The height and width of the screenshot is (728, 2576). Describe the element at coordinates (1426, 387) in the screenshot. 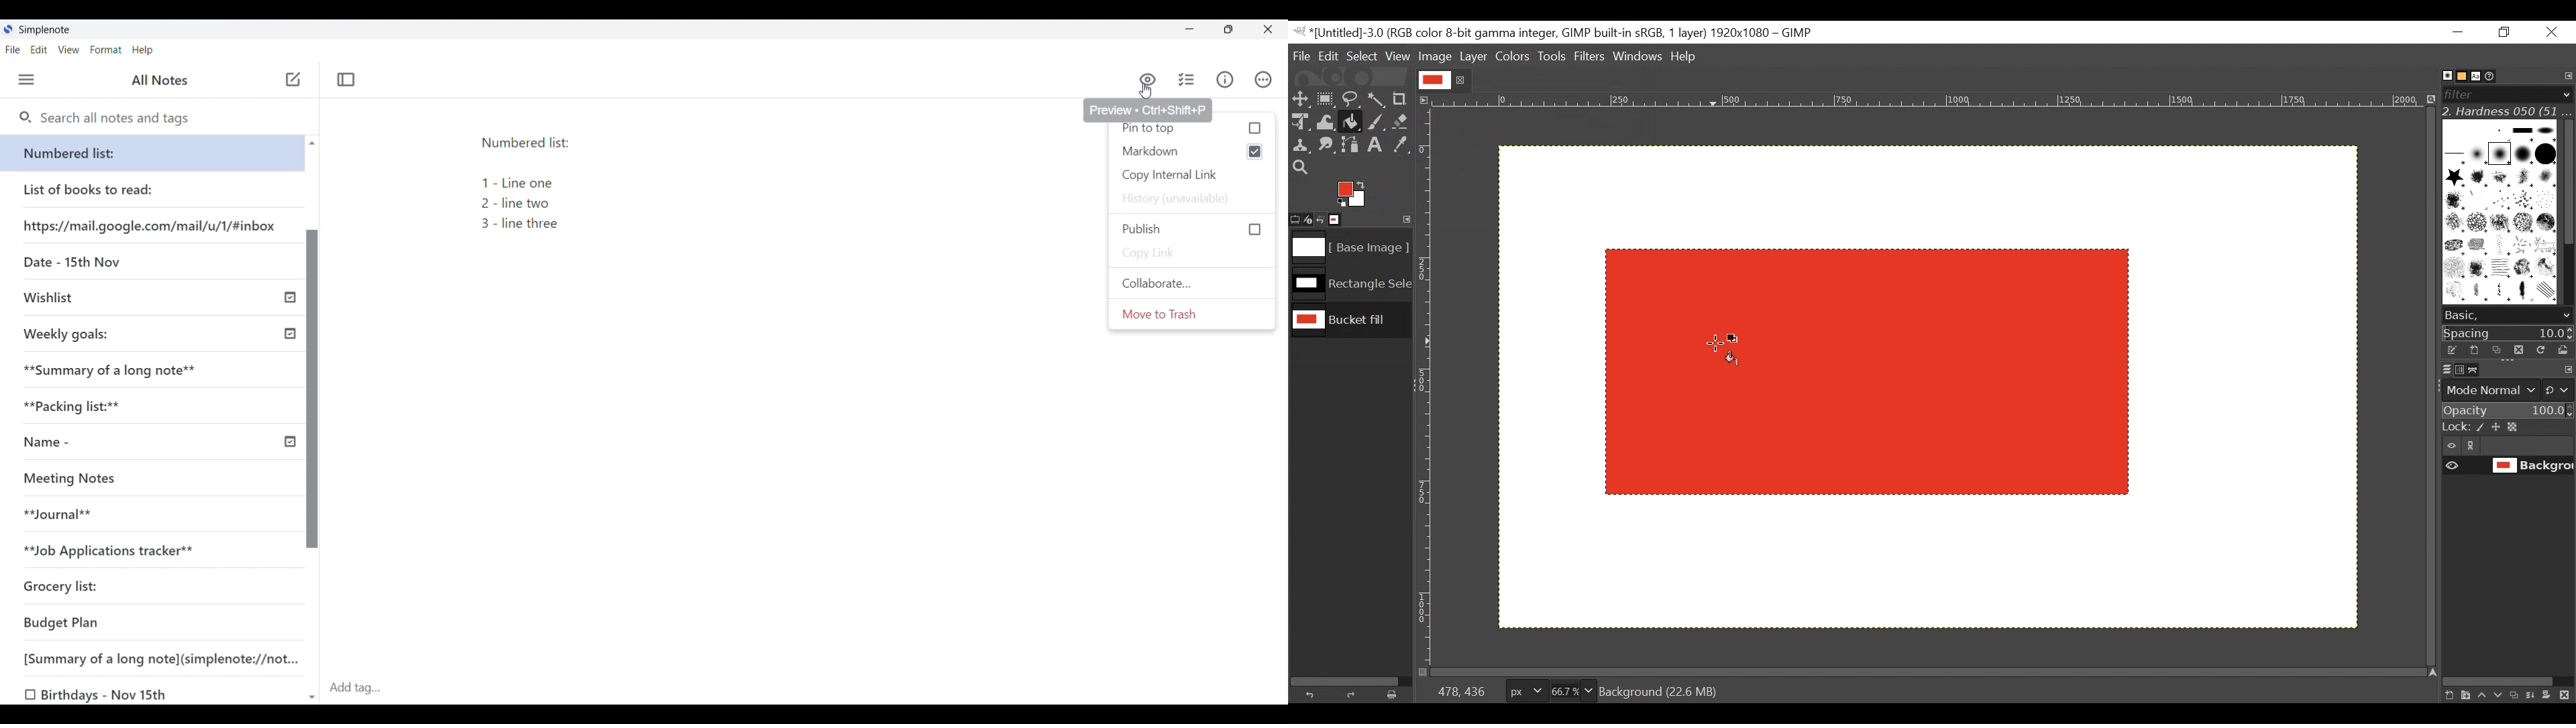

I see `Vertical Ruler` at that location.